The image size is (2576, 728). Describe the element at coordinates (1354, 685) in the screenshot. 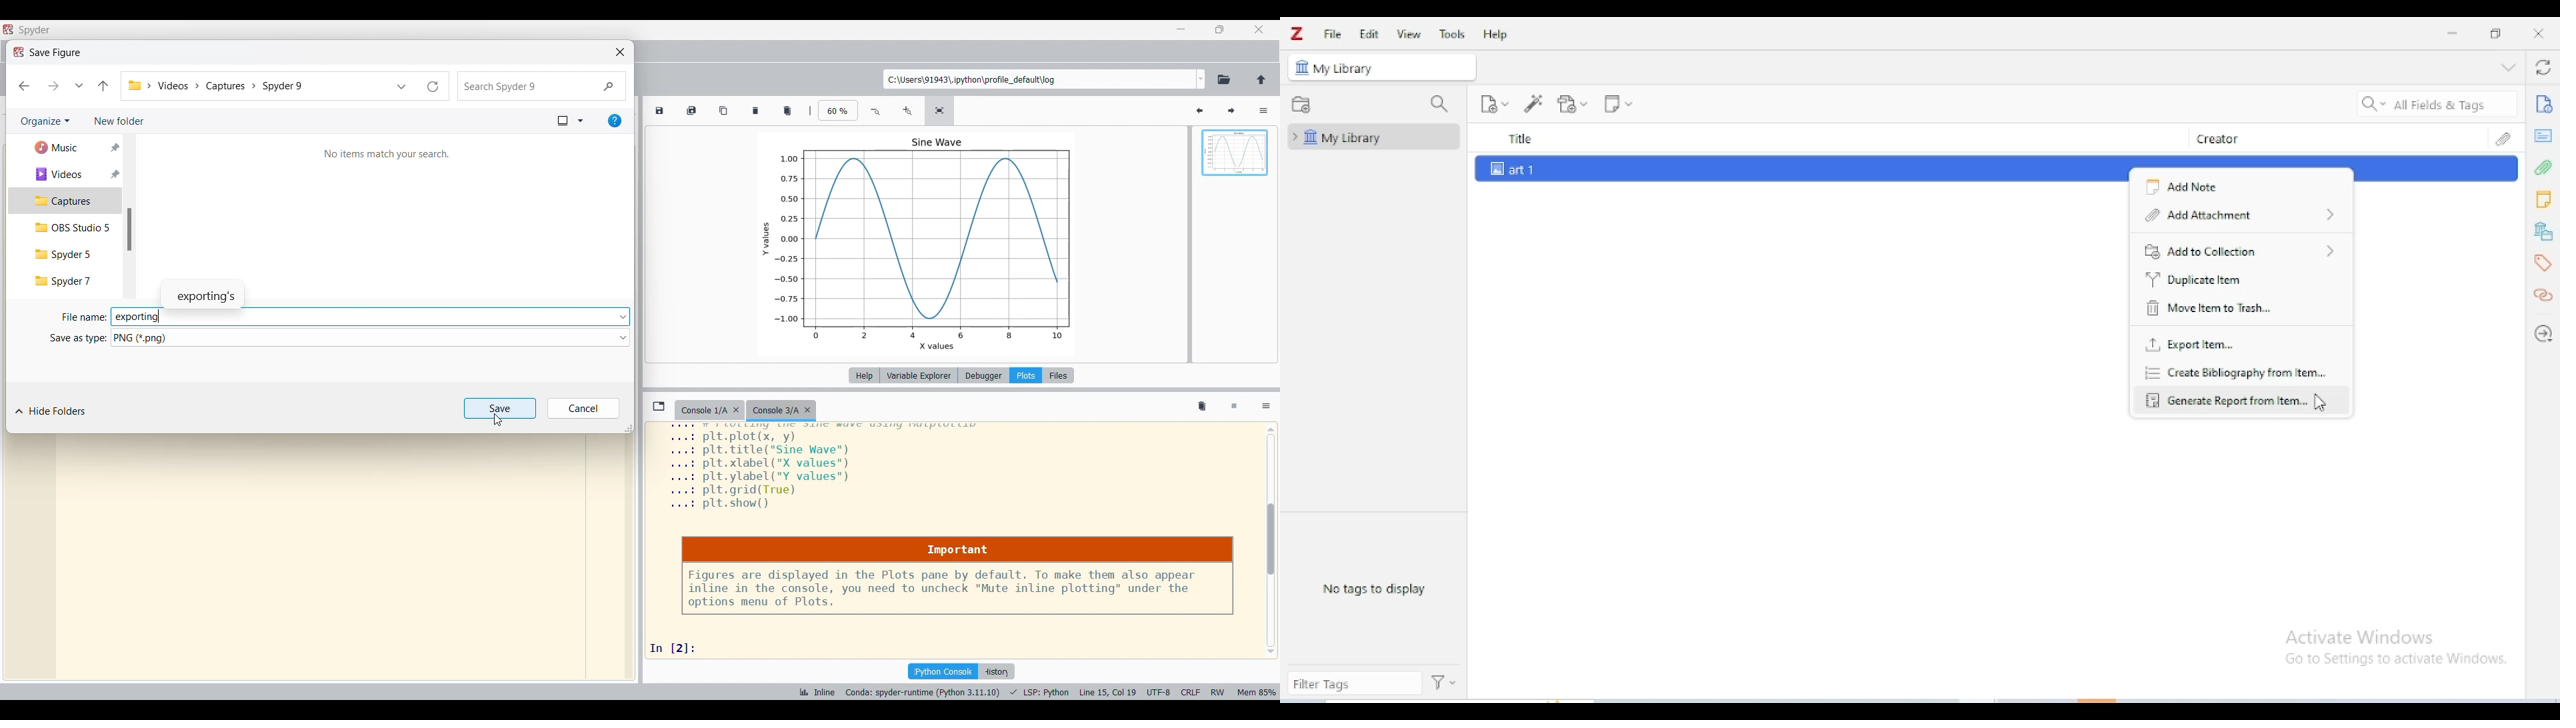

I see `filter tags` at that location.